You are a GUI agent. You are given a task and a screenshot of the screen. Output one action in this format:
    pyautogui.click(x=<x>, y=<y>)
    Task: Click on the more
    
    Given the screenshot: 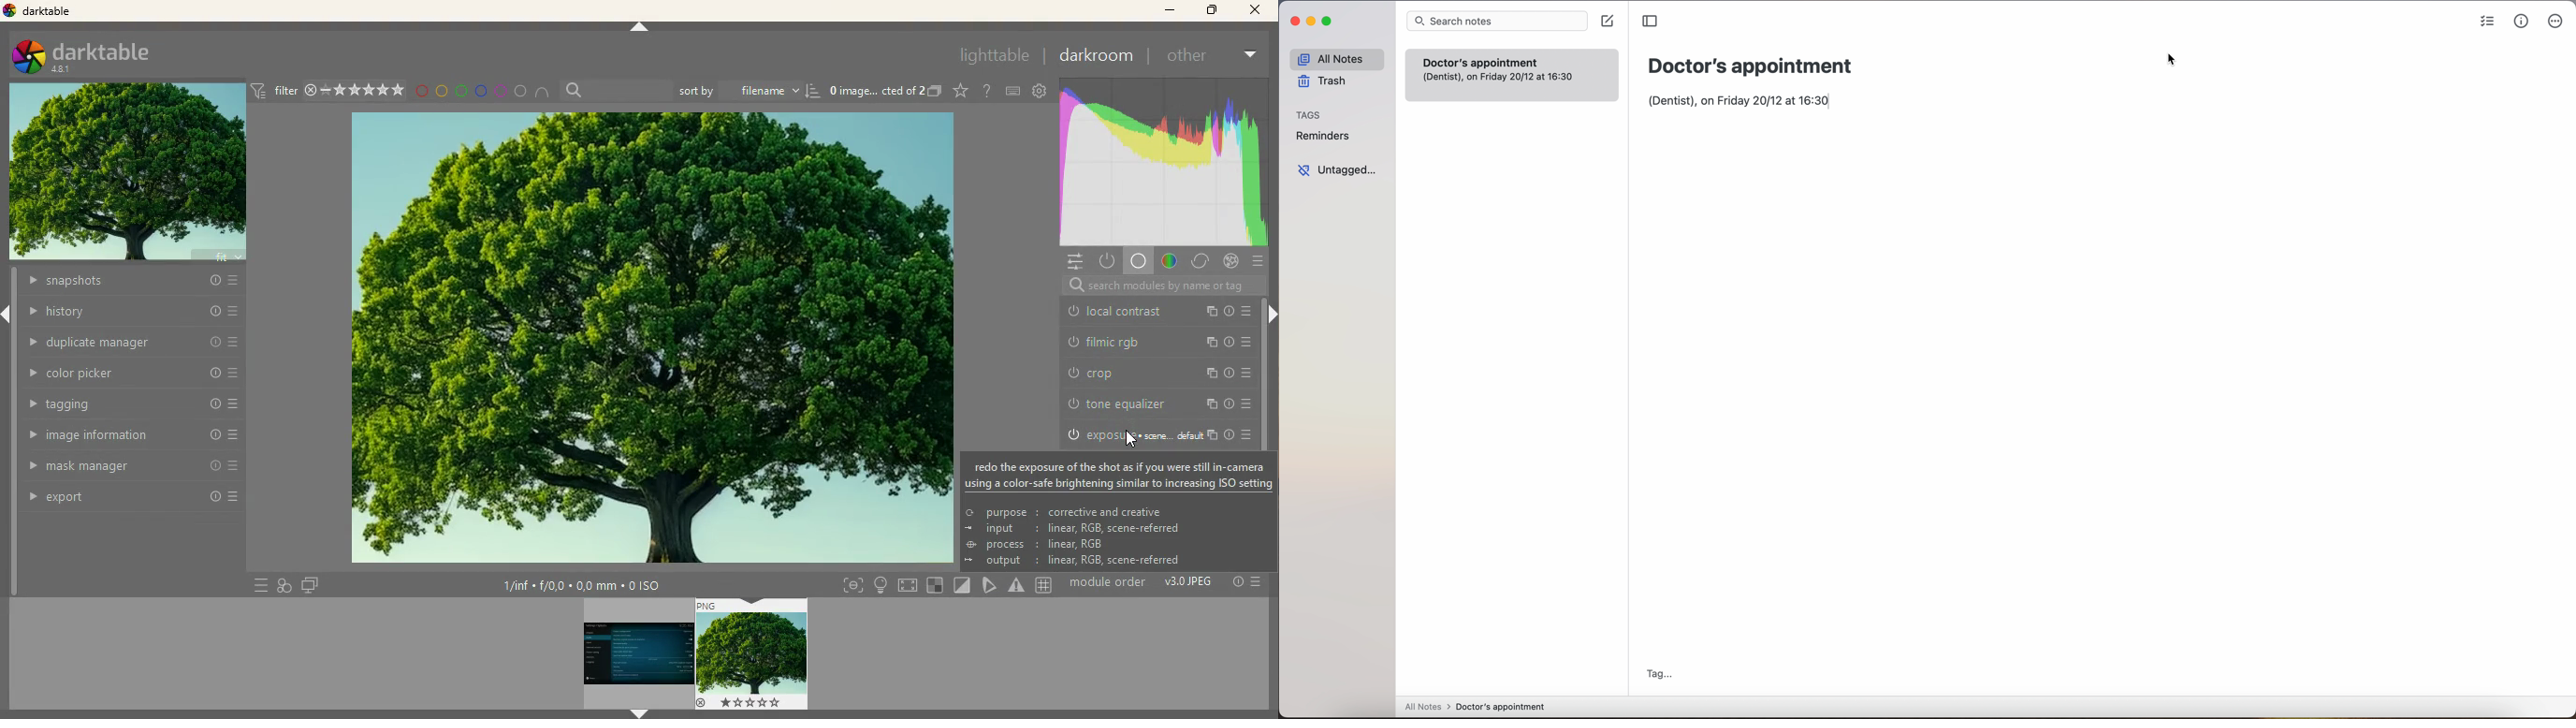 What is the action you would take?
    pyautogui.click(x=1254, y=55)
    